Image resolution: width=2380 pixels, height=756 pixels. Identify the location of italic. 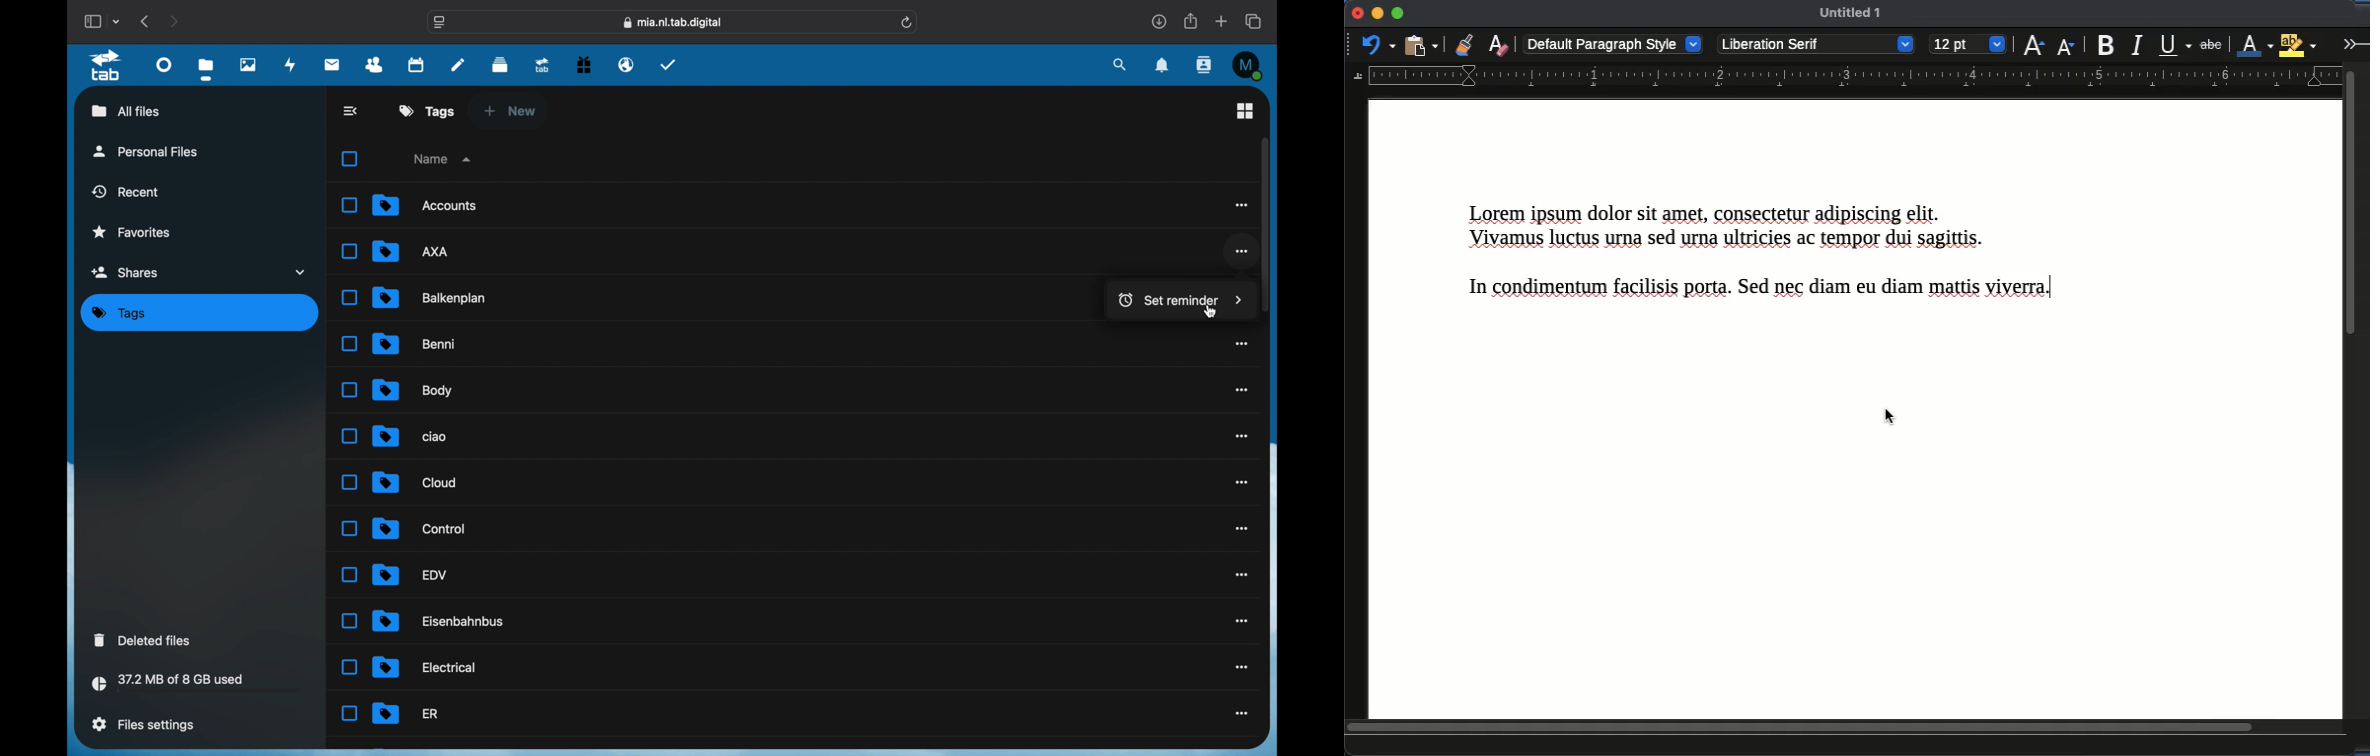
(2136, 46).